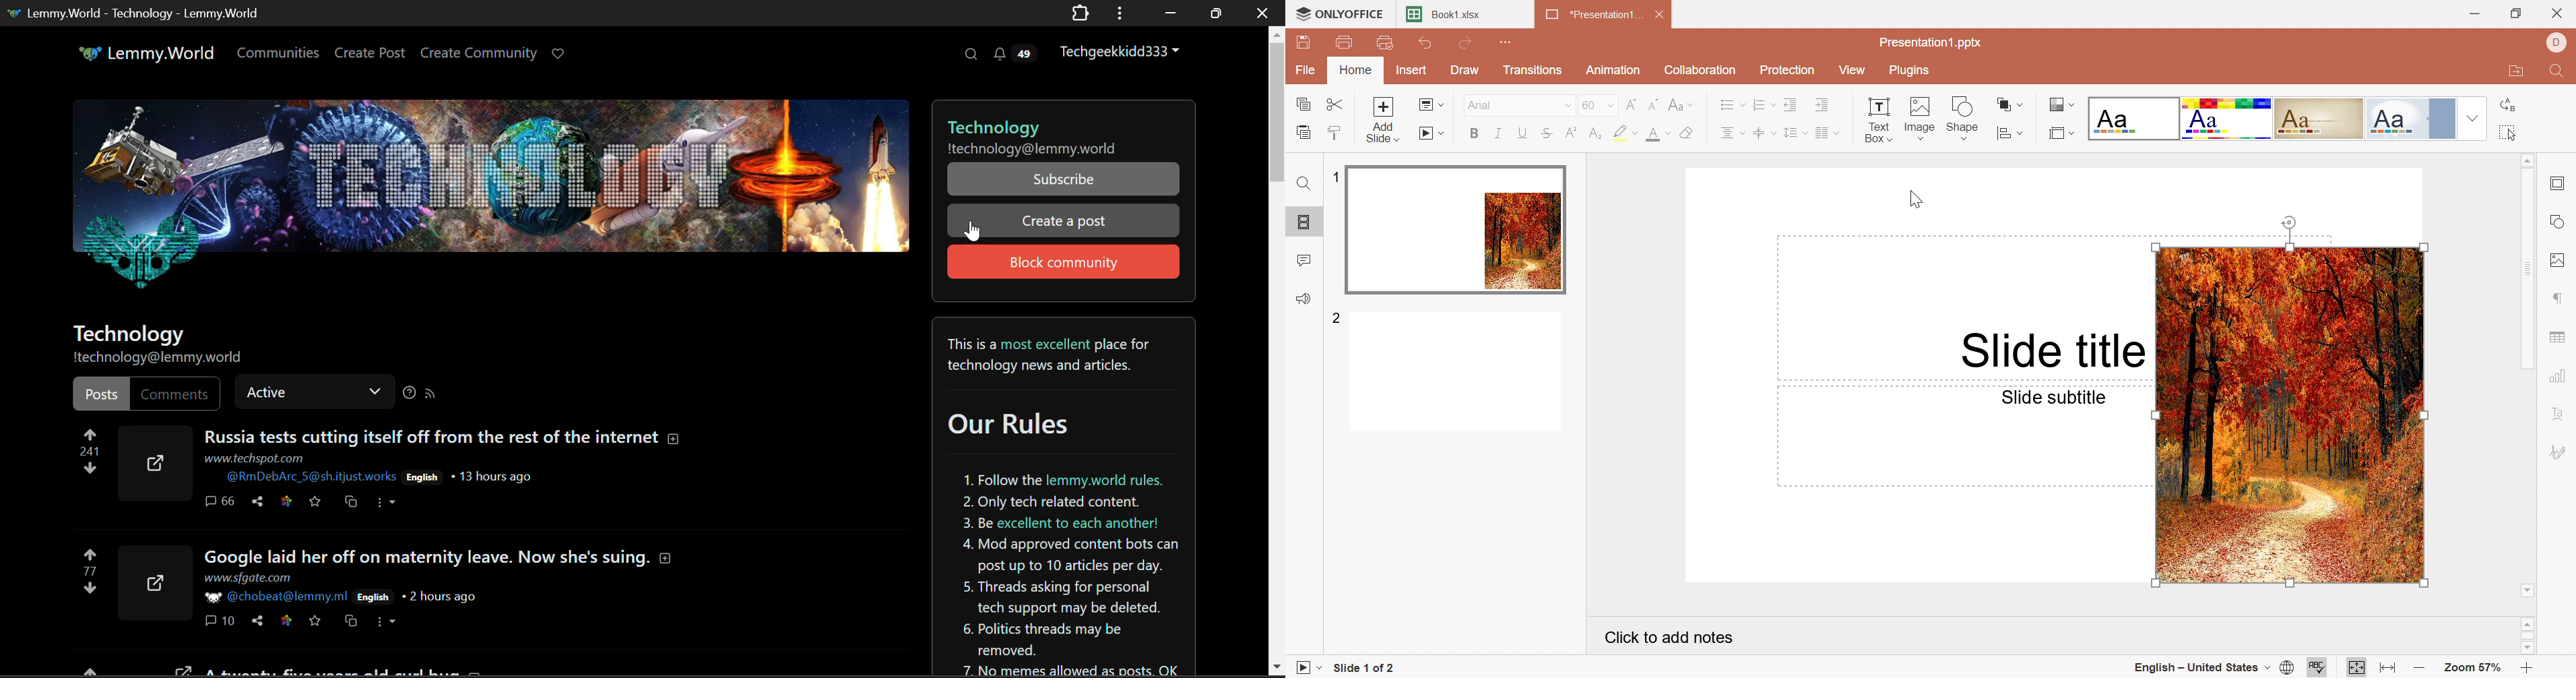 This screenshot has height=700, width=2576. What do you see at coordinates (1064, 261) in the screenshot?
I see `Block community` at bounding box center [1064, 261].